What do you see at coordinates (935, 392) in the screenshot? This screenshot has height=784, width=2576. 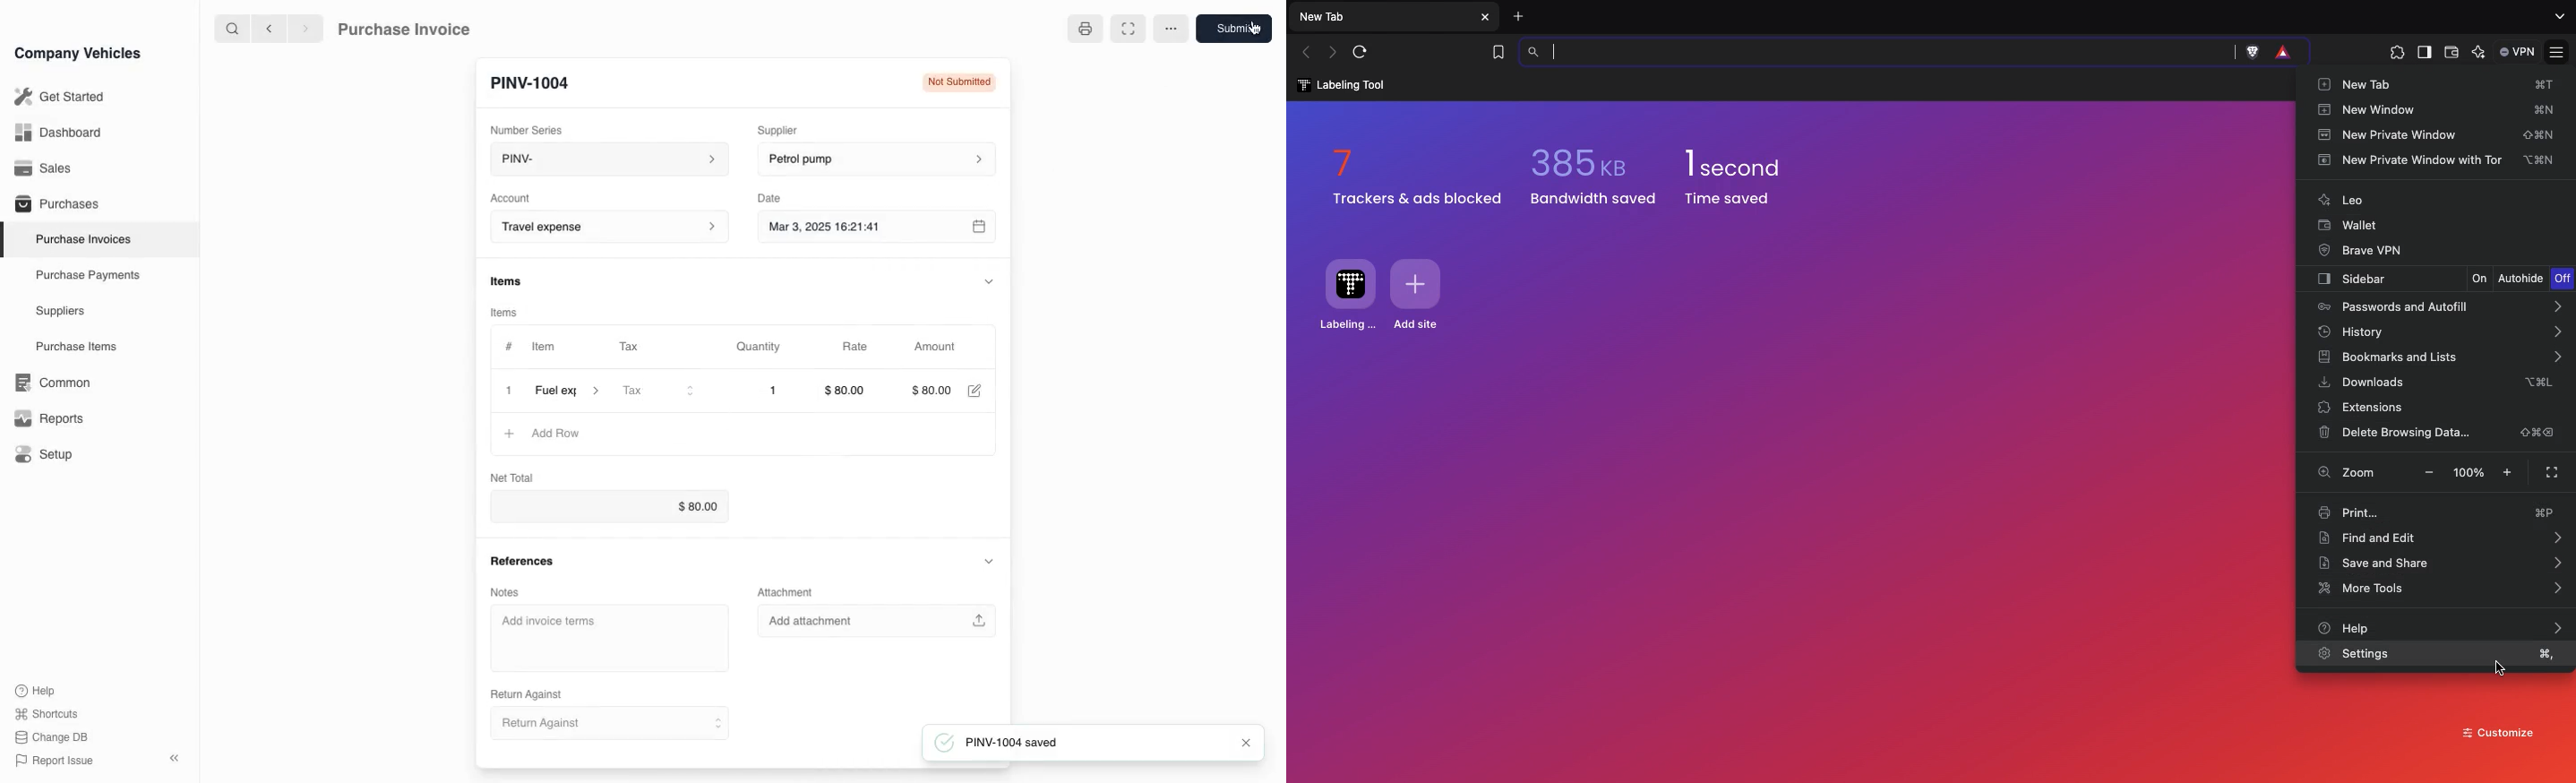 I see `$000` at bounding box center [935, 392].